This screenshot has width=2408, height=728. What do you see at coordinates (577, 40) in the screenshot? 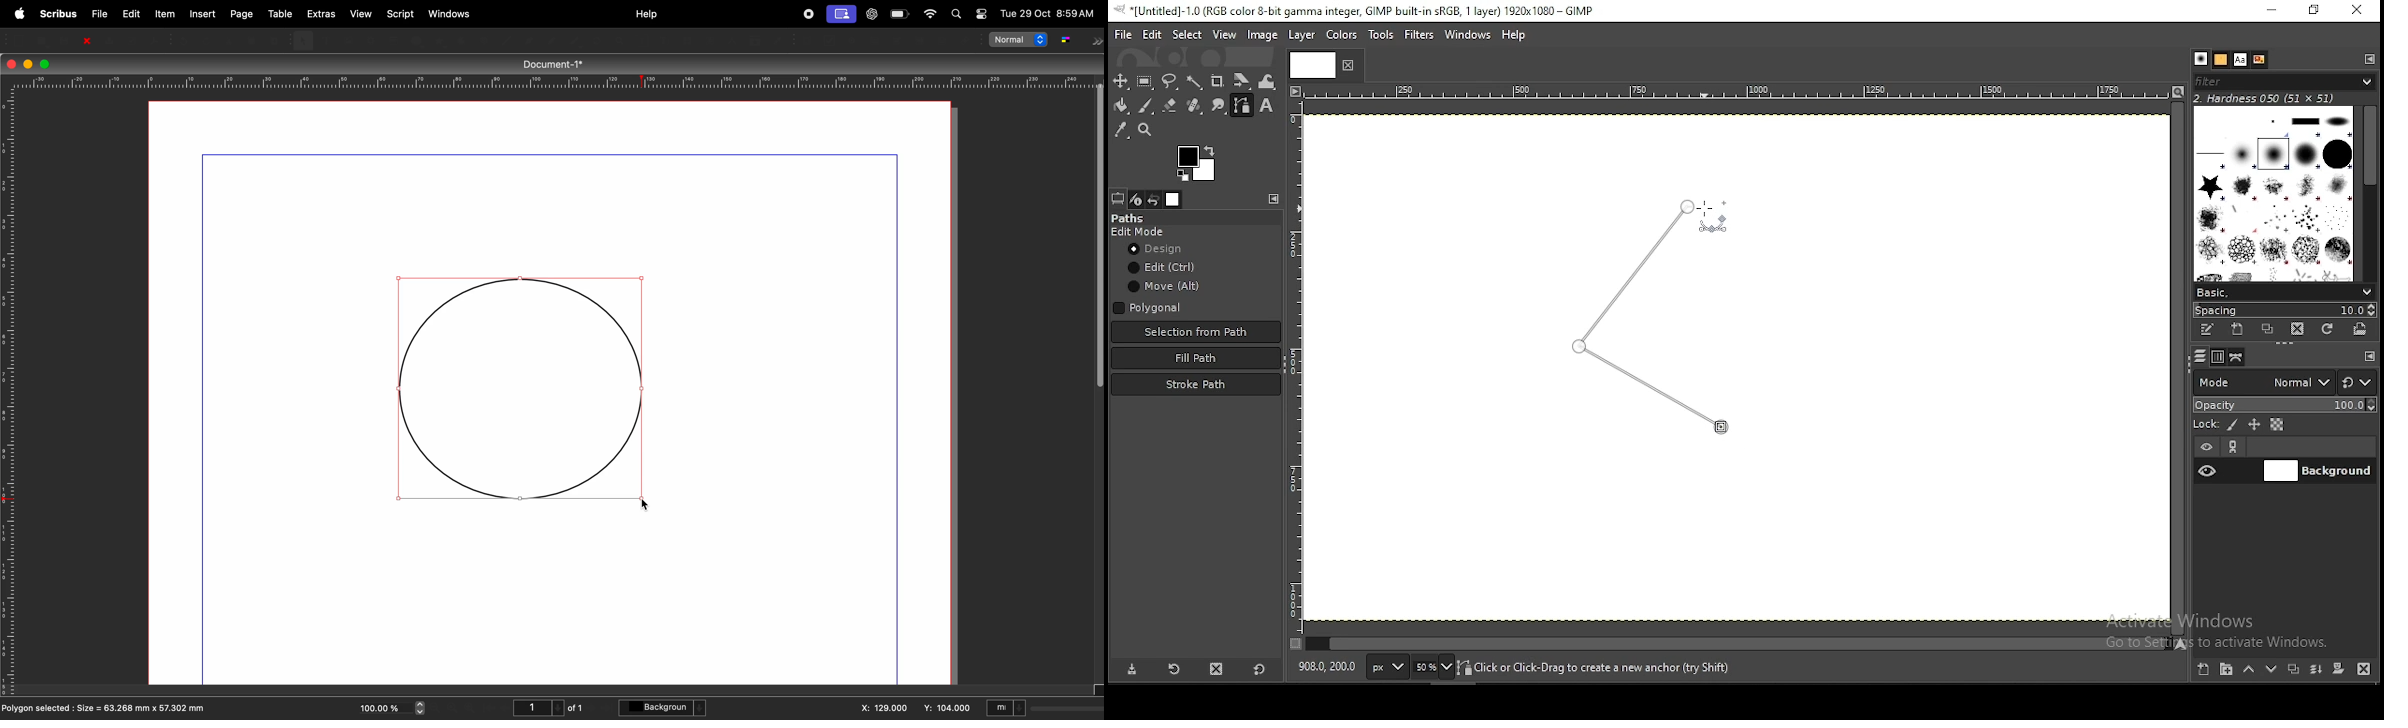
I see `freehand line` at bounding box center [577, 40].